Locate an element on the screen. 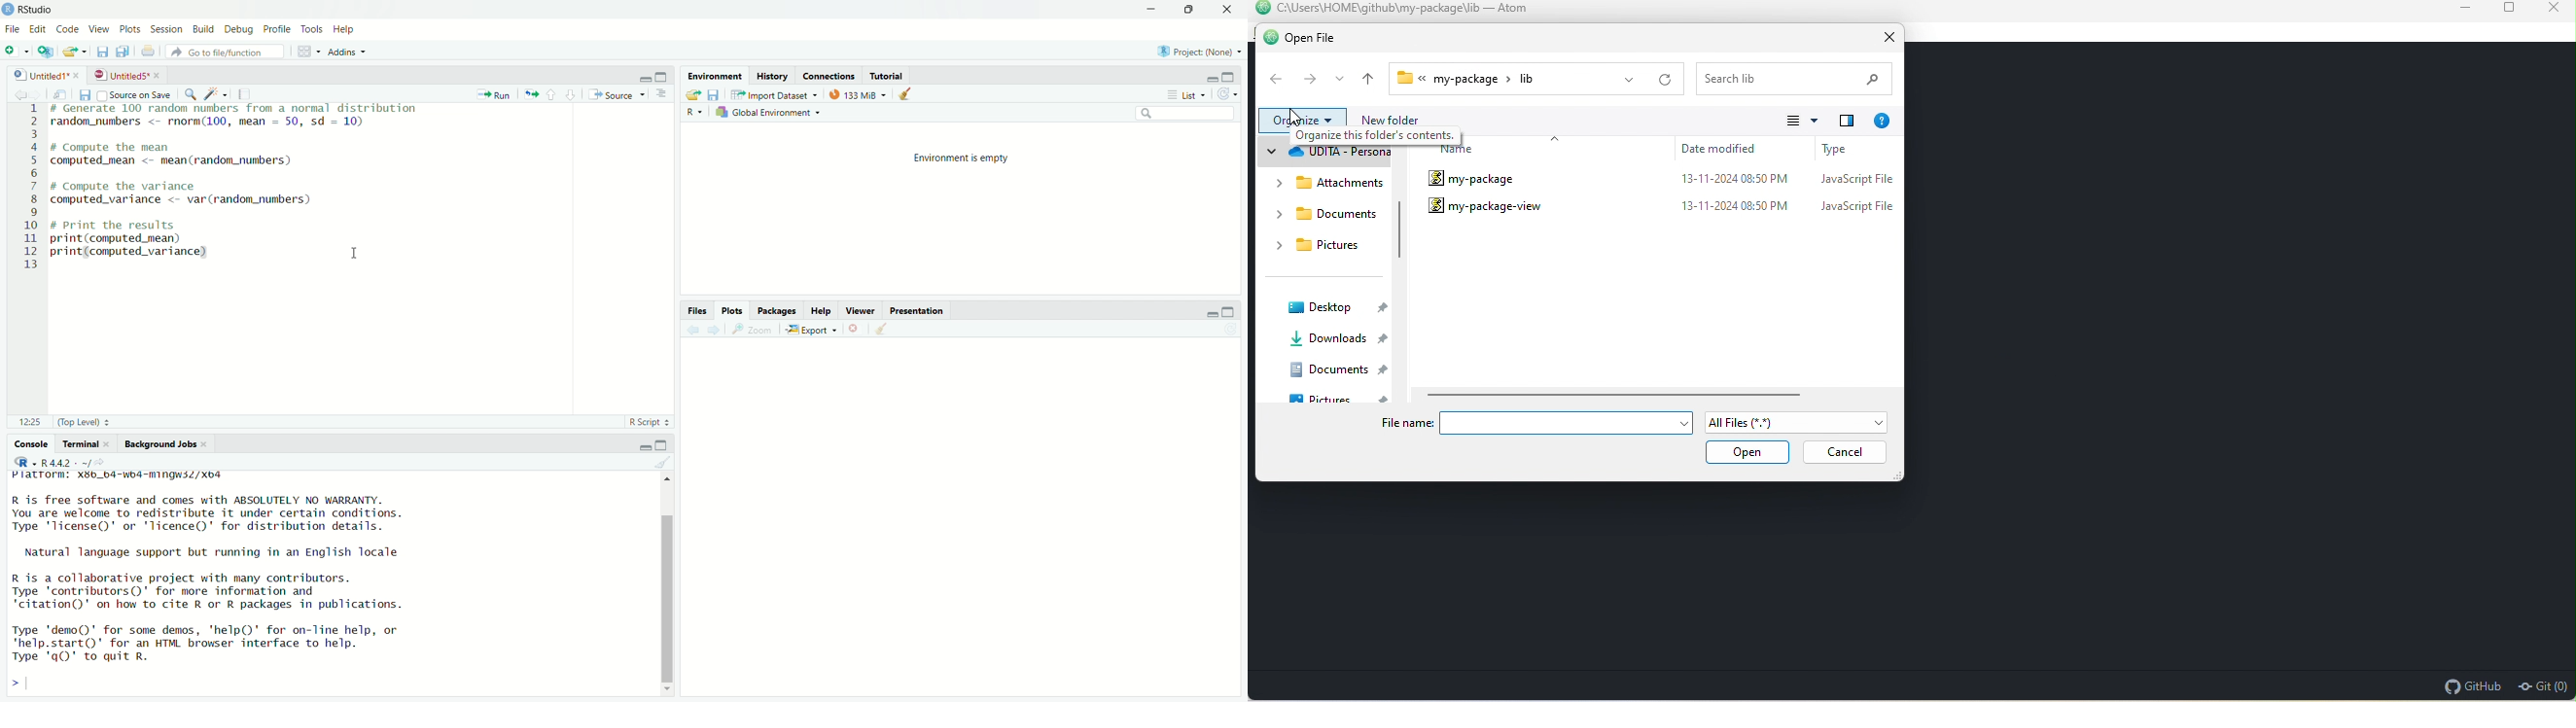 This screenshot has height=728, width=2576. profile is located at coordinates (278, 27).